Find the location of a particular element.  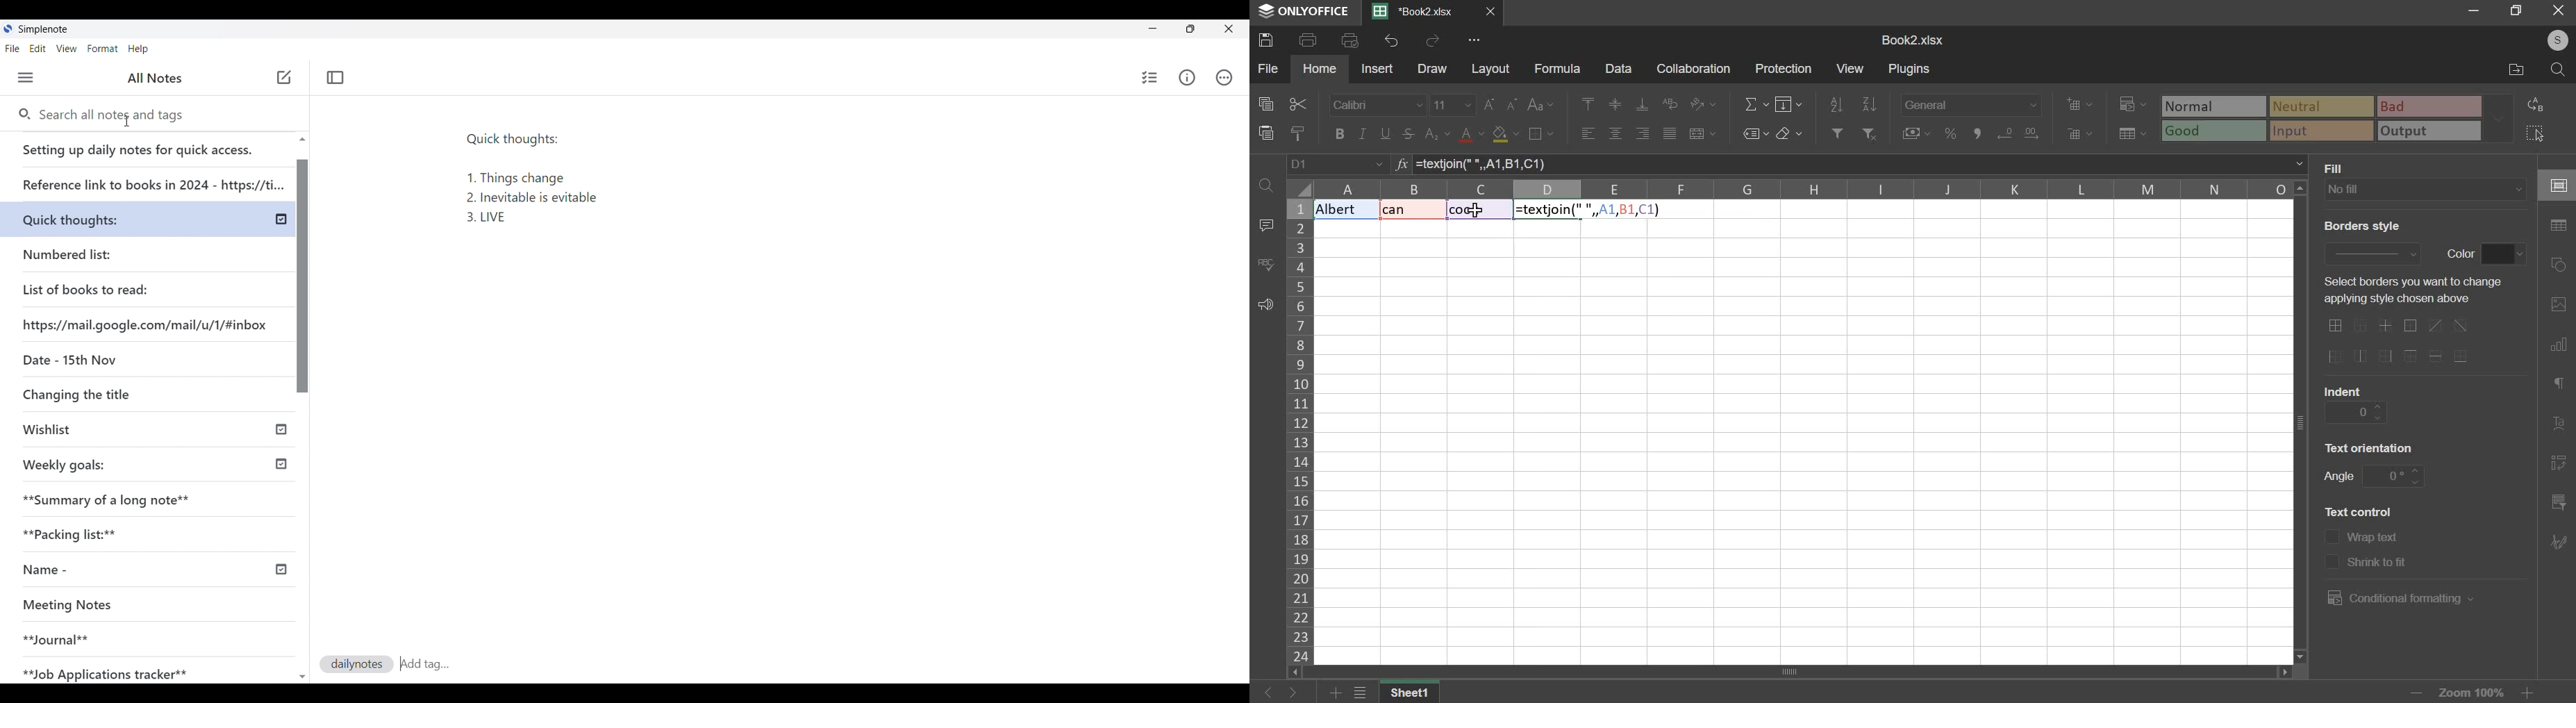

number format is located at coordinates (1971, 103).